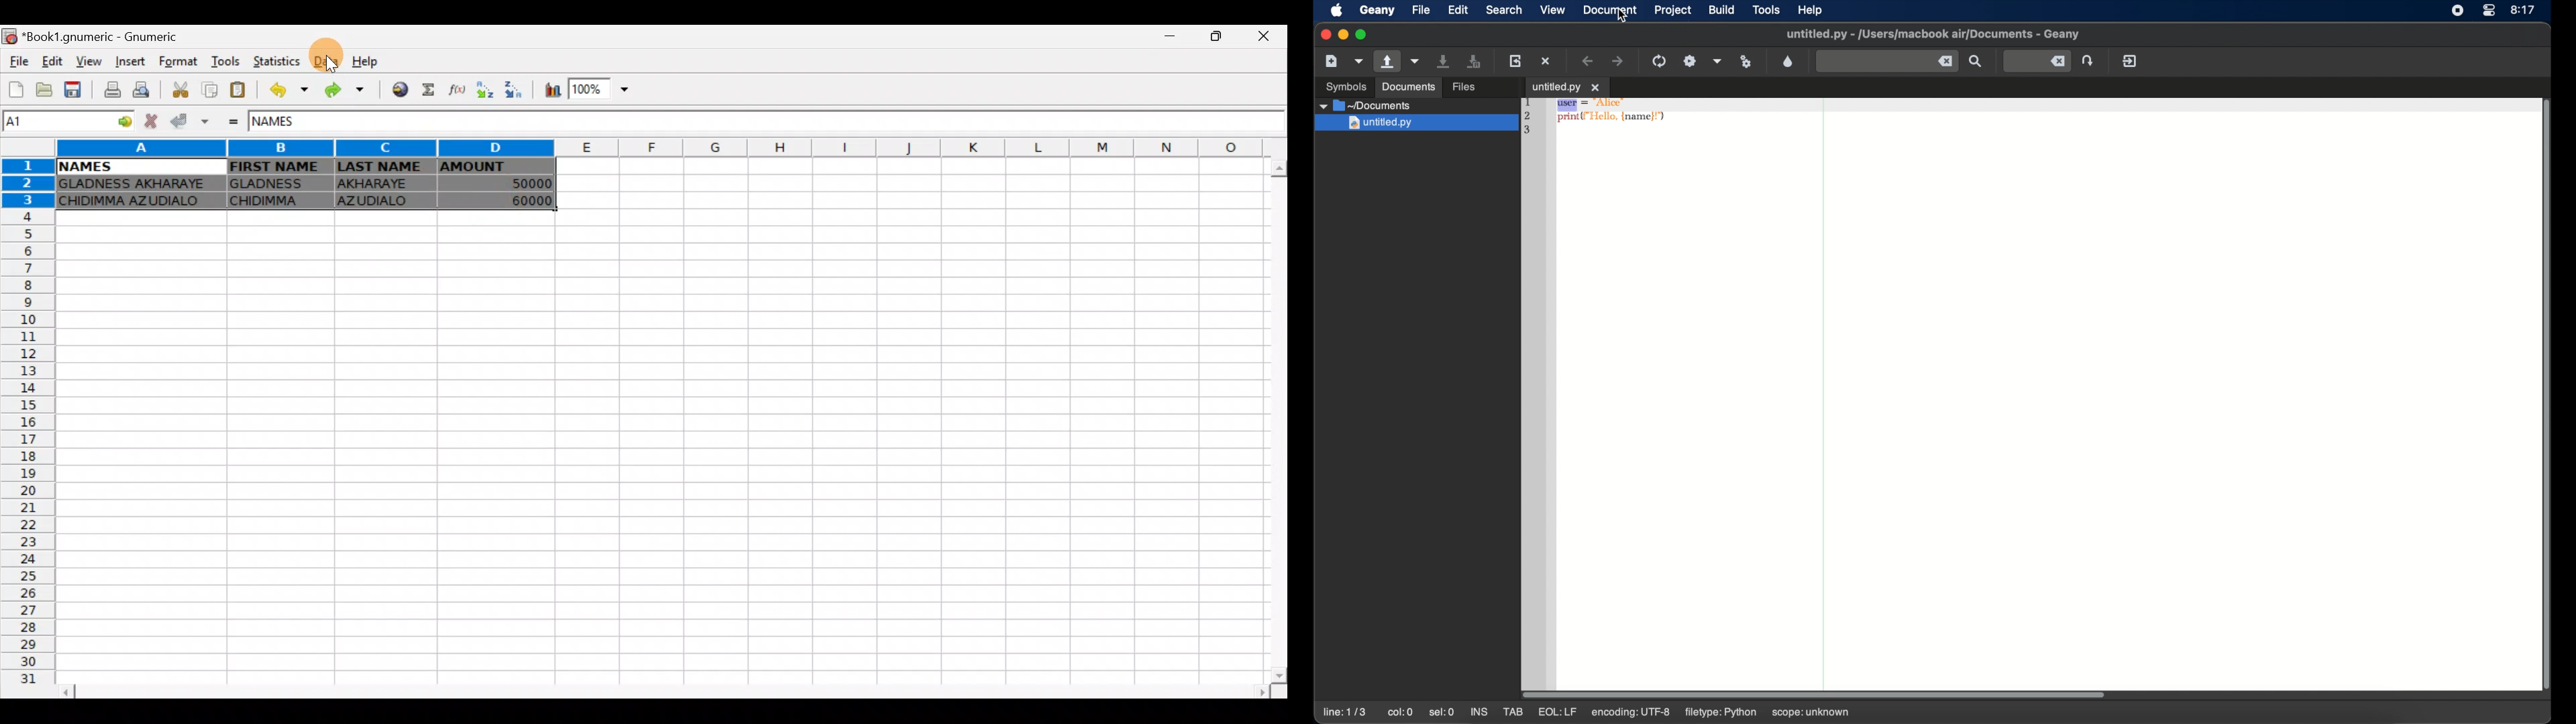 The width and height of the screenshot is (2576, 728). I want to click on 50000, so click(511, 184).